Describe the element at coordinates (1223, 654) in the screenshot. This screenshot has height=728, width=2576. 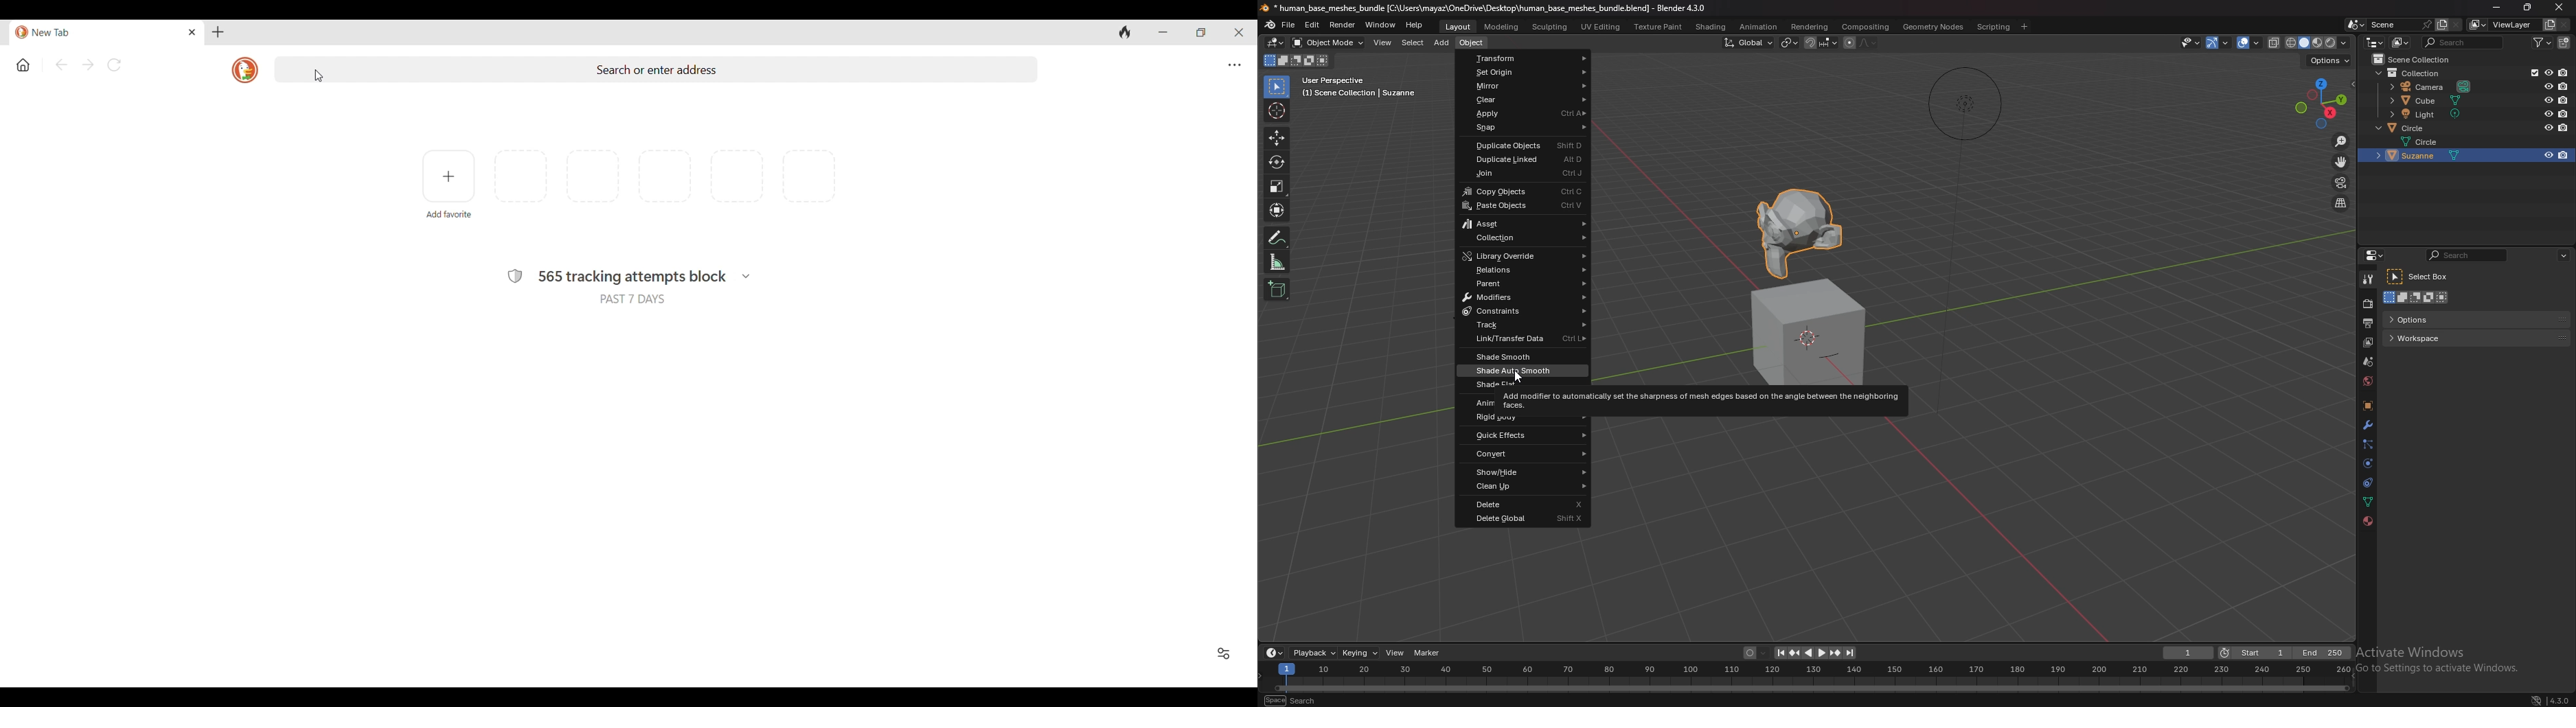
I see `Show/Hide Recent Activity and Favorites icon` at that location.